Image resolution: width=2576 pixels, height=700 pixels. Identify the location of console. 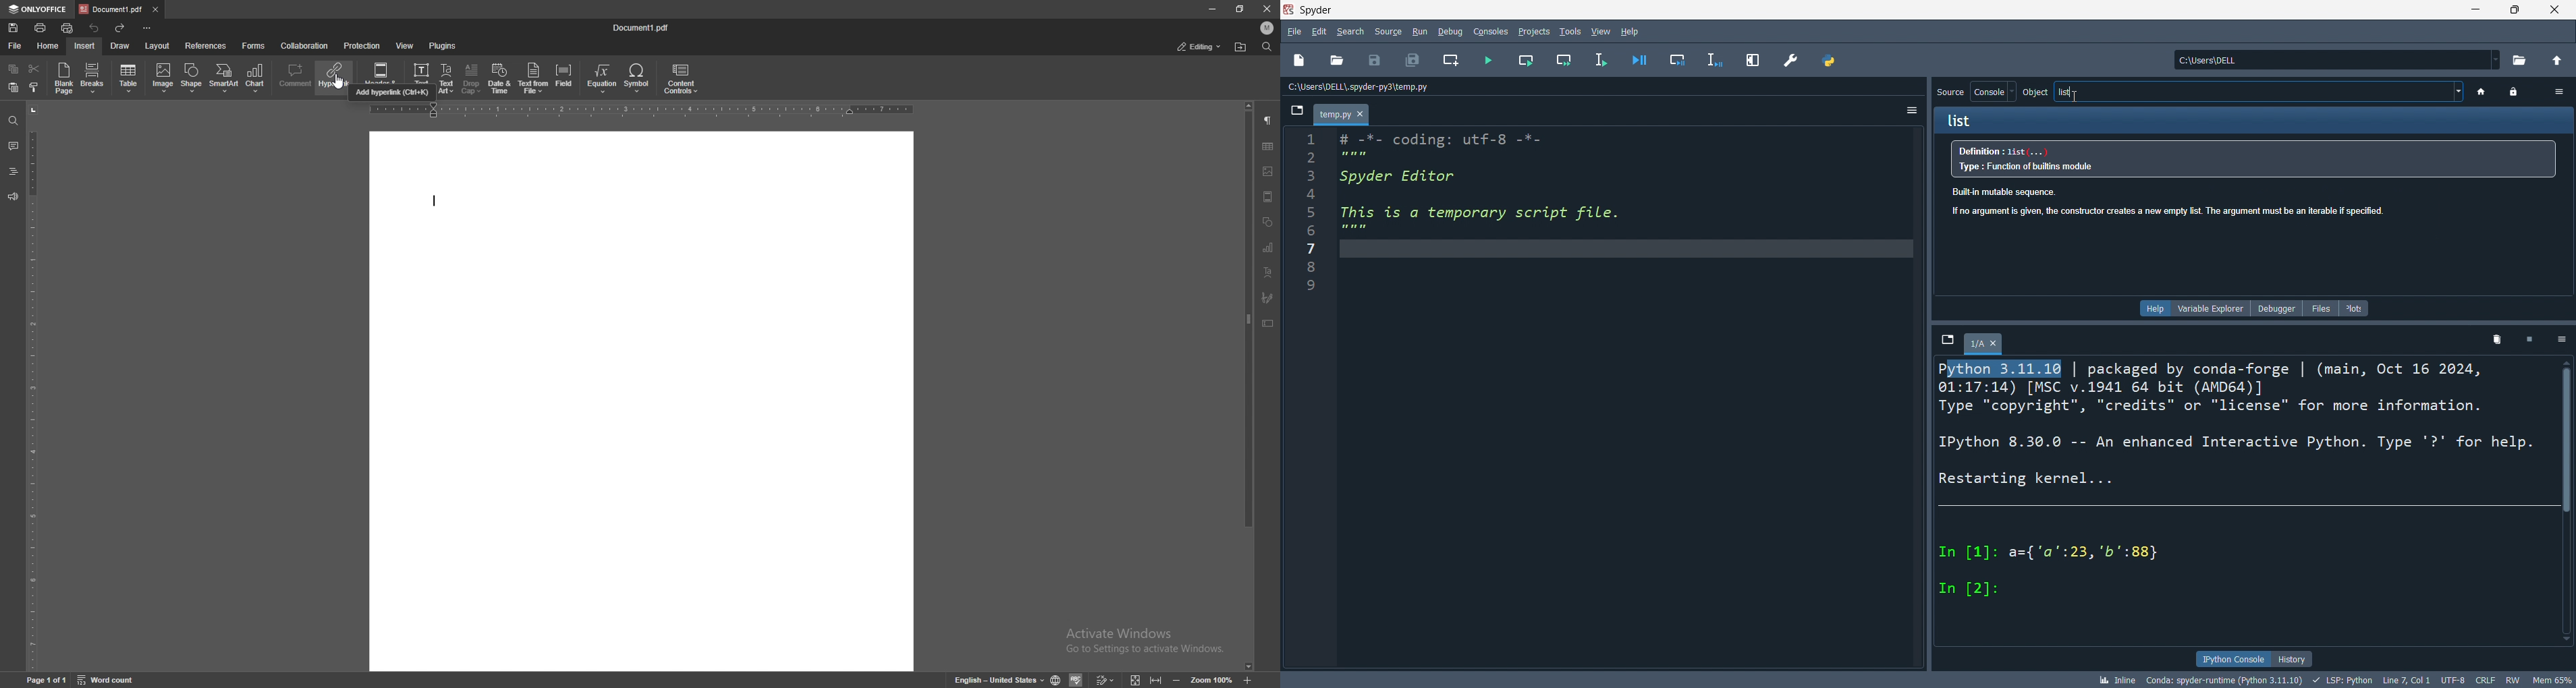
(1992, 90).